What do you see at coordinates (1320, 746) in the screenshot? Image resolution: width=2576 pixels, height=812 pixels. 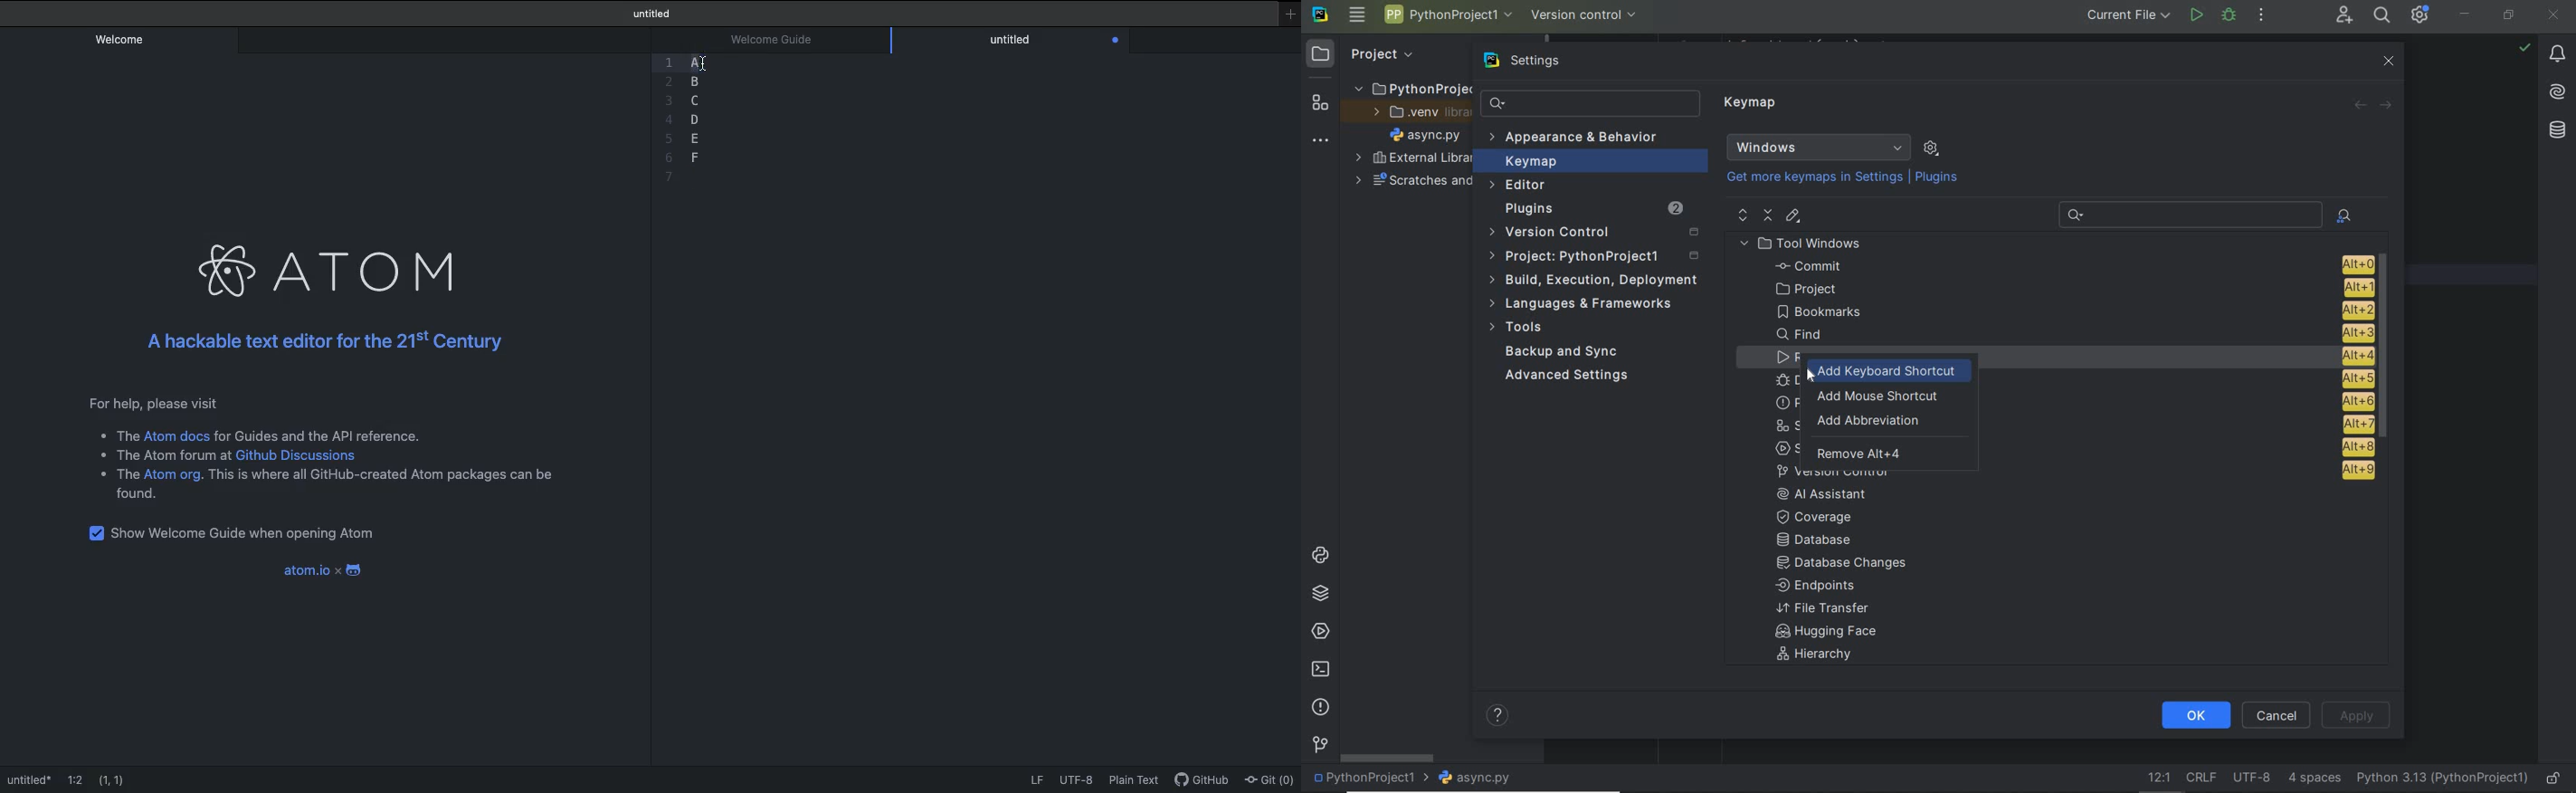 I see `version control` at bounding box center [1320, 746].